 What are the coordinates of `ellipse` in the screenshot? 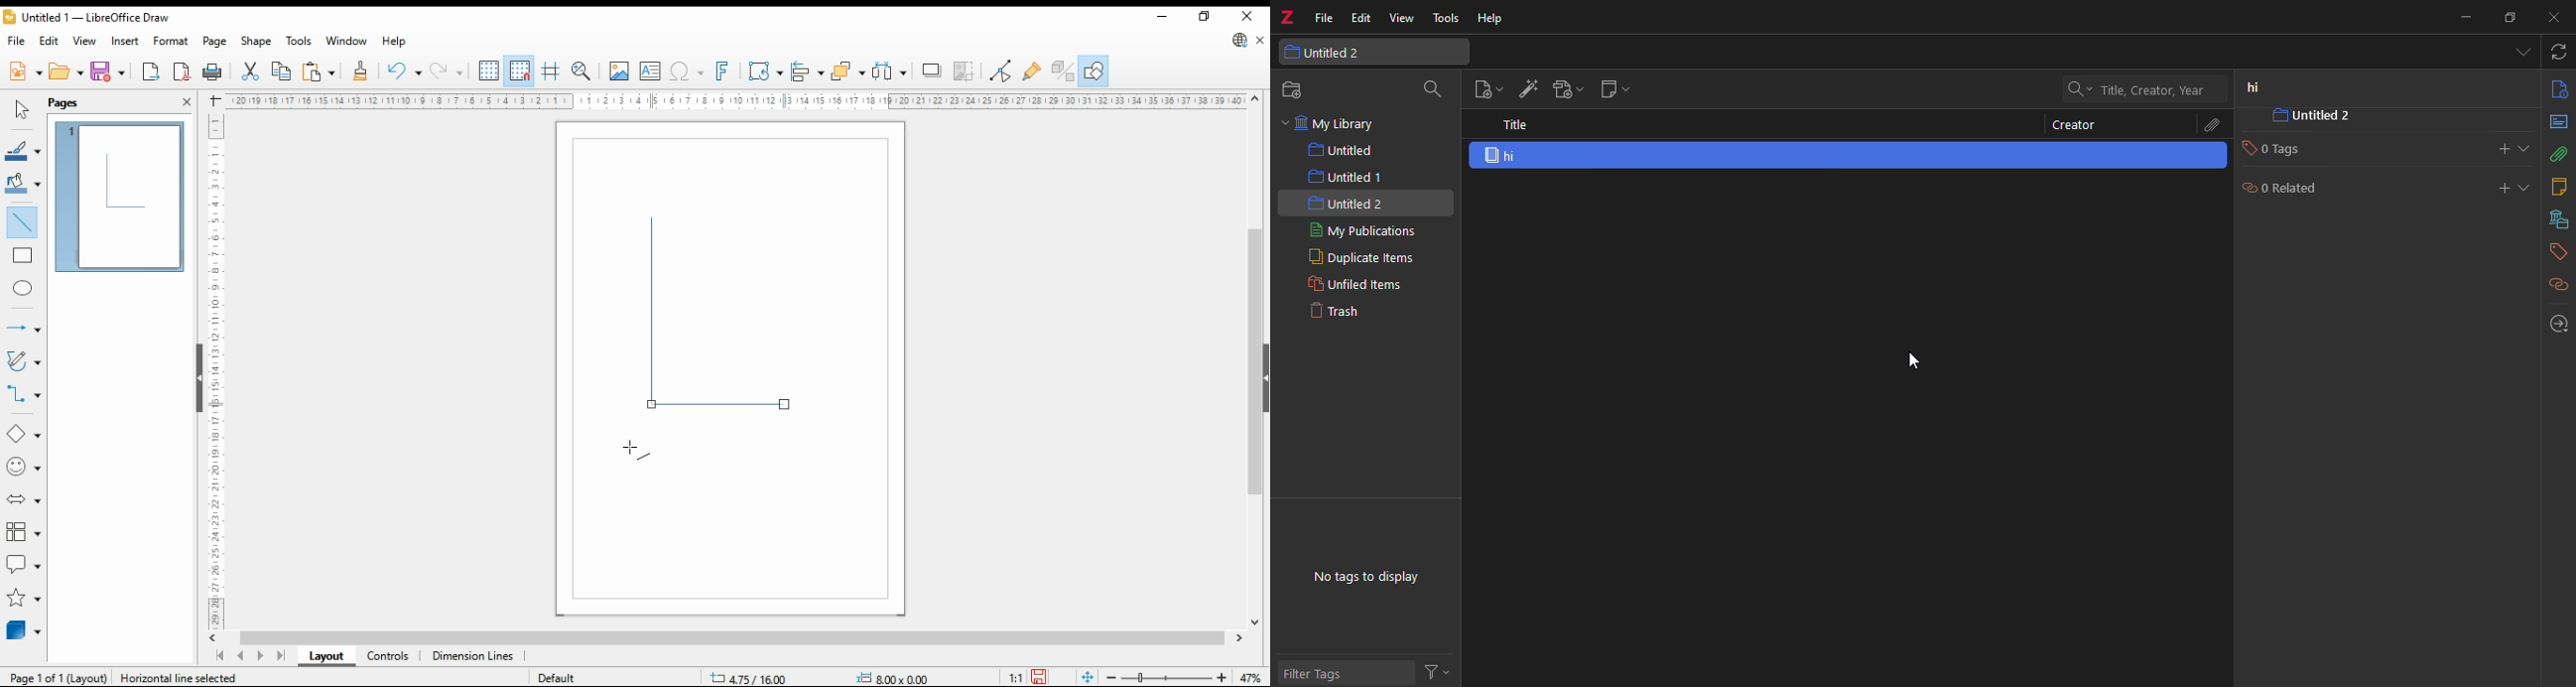 It's located at (25, 288).